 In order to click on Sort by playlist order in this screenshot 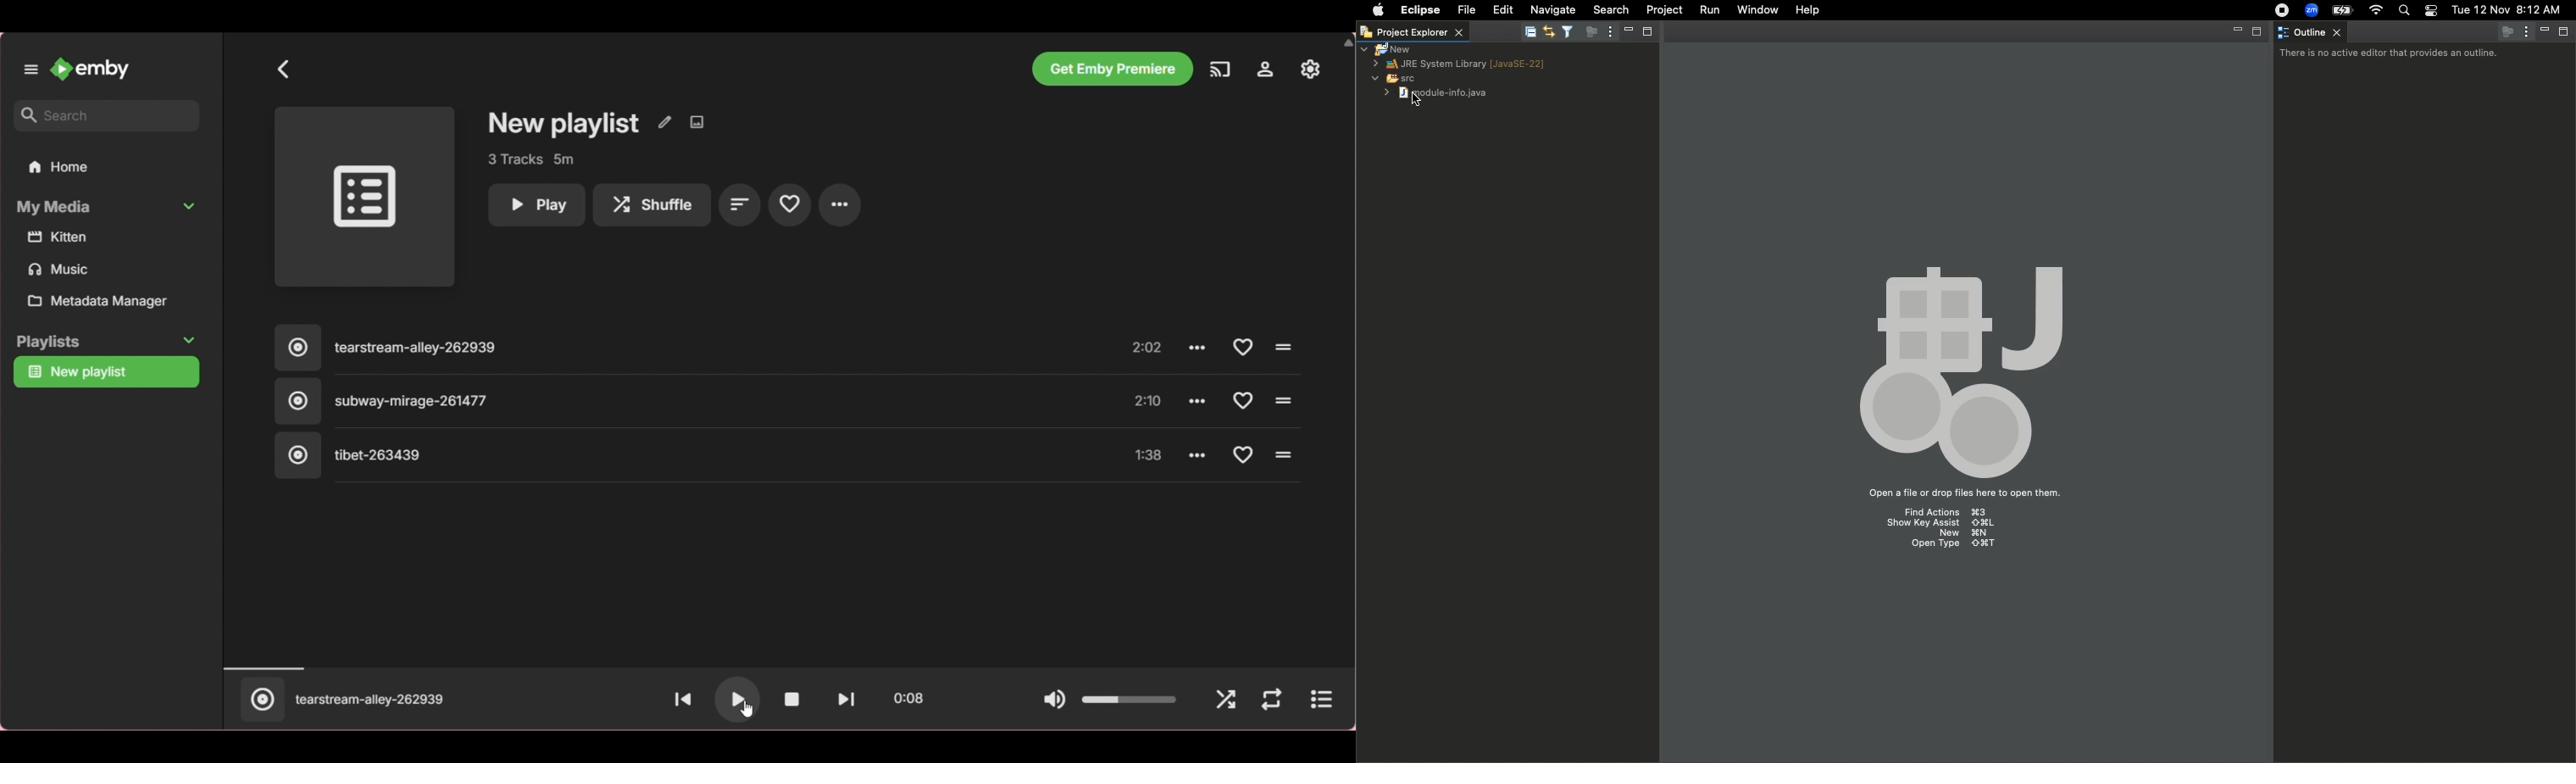, I will do `click(740, 204)`.